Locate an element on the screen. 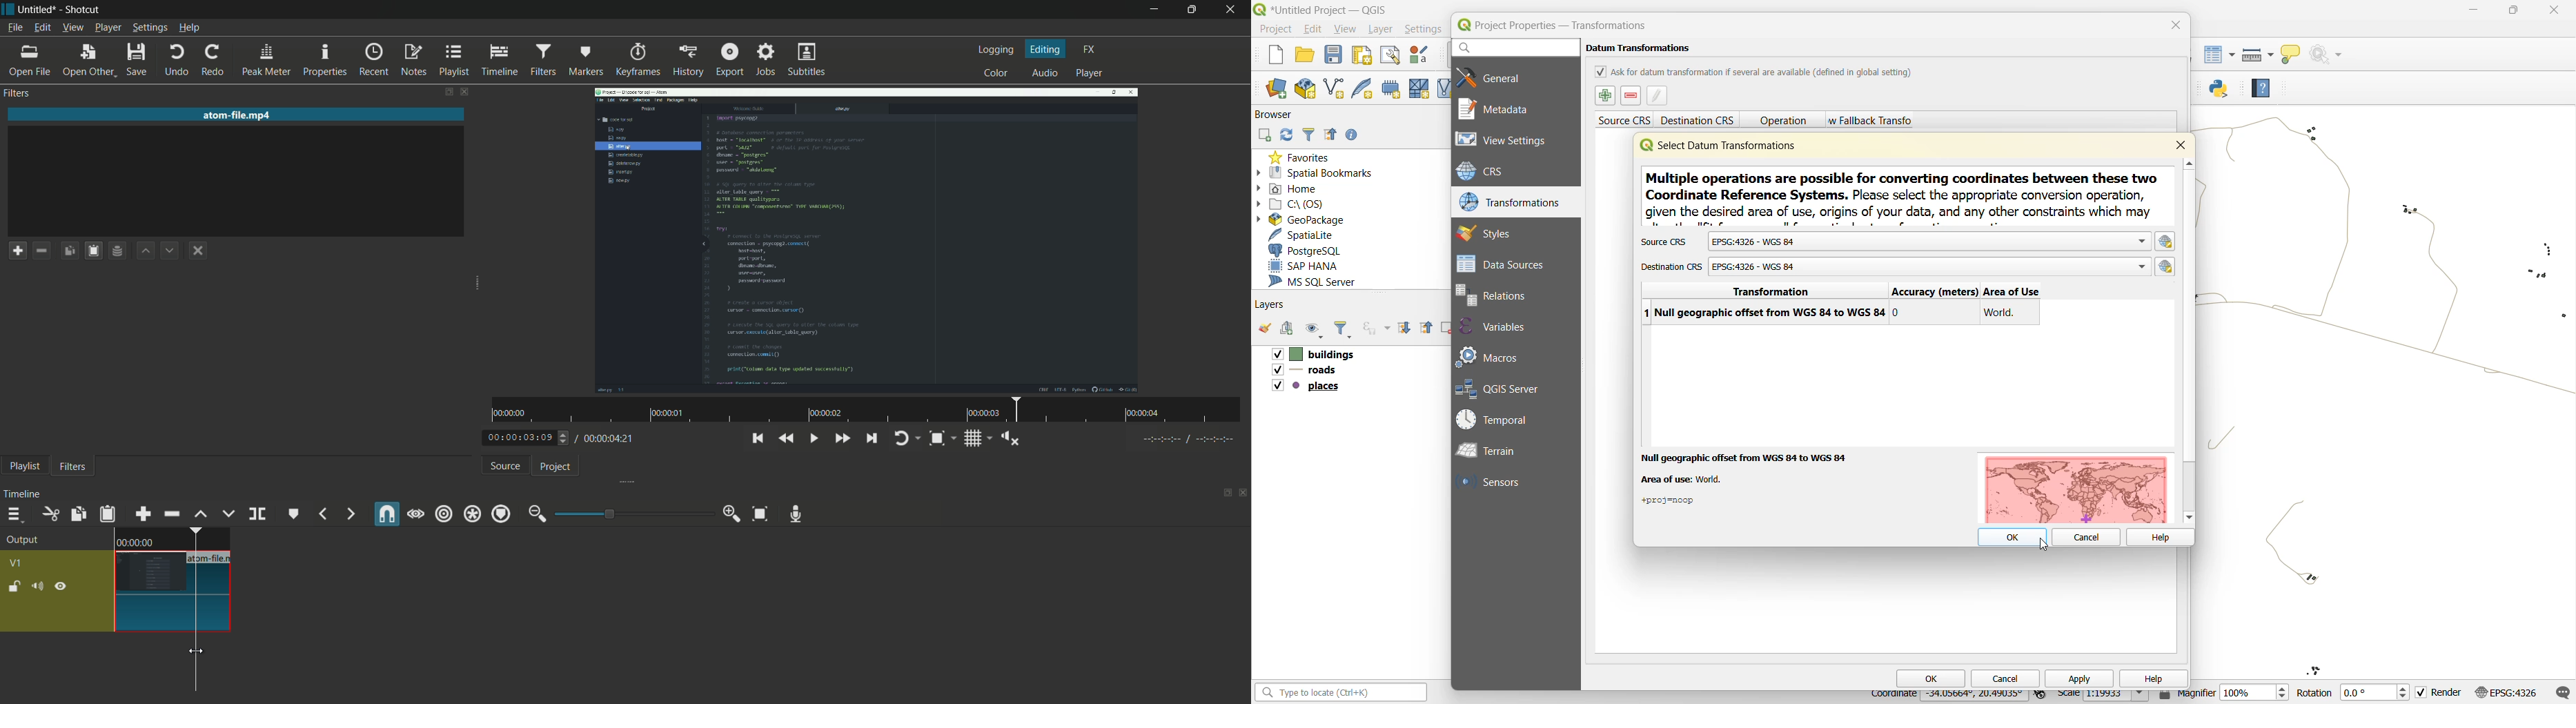 The image size is (2576, 728). total time is located at coordinates (611, 439).